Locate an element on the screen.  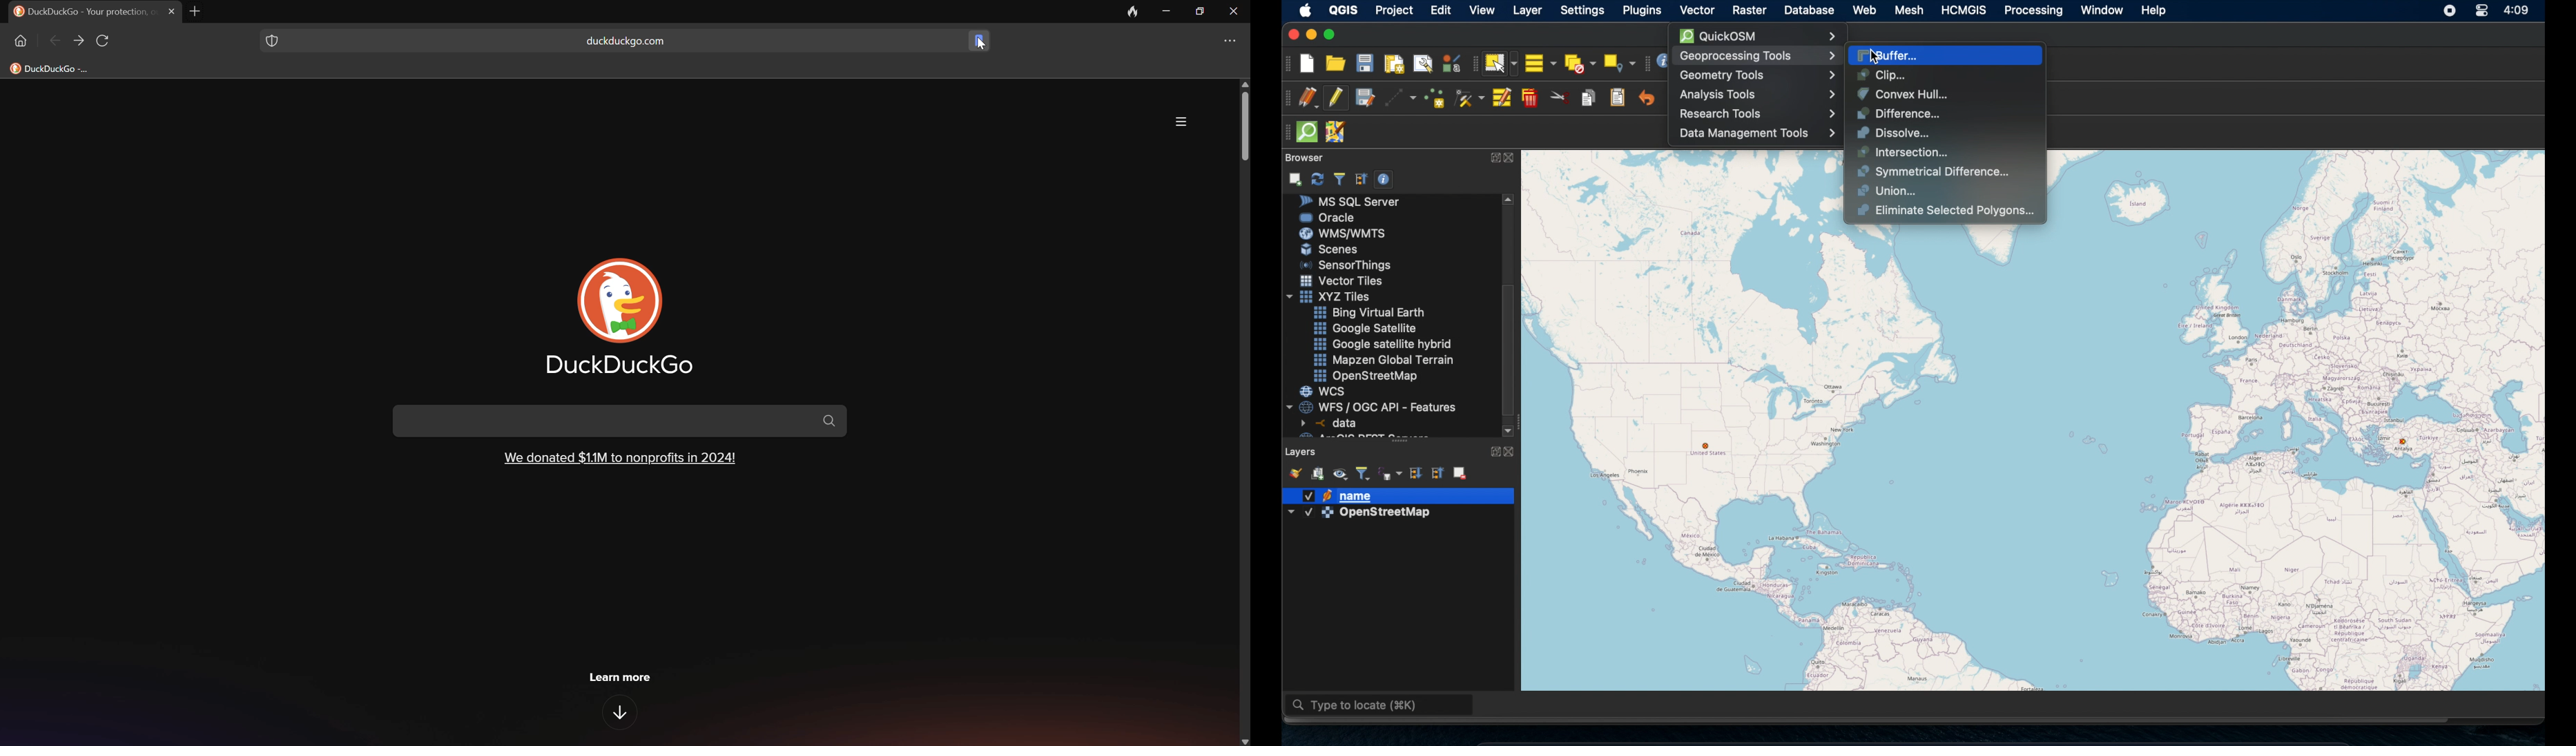
cut features is located at coordinates (1560, 97).